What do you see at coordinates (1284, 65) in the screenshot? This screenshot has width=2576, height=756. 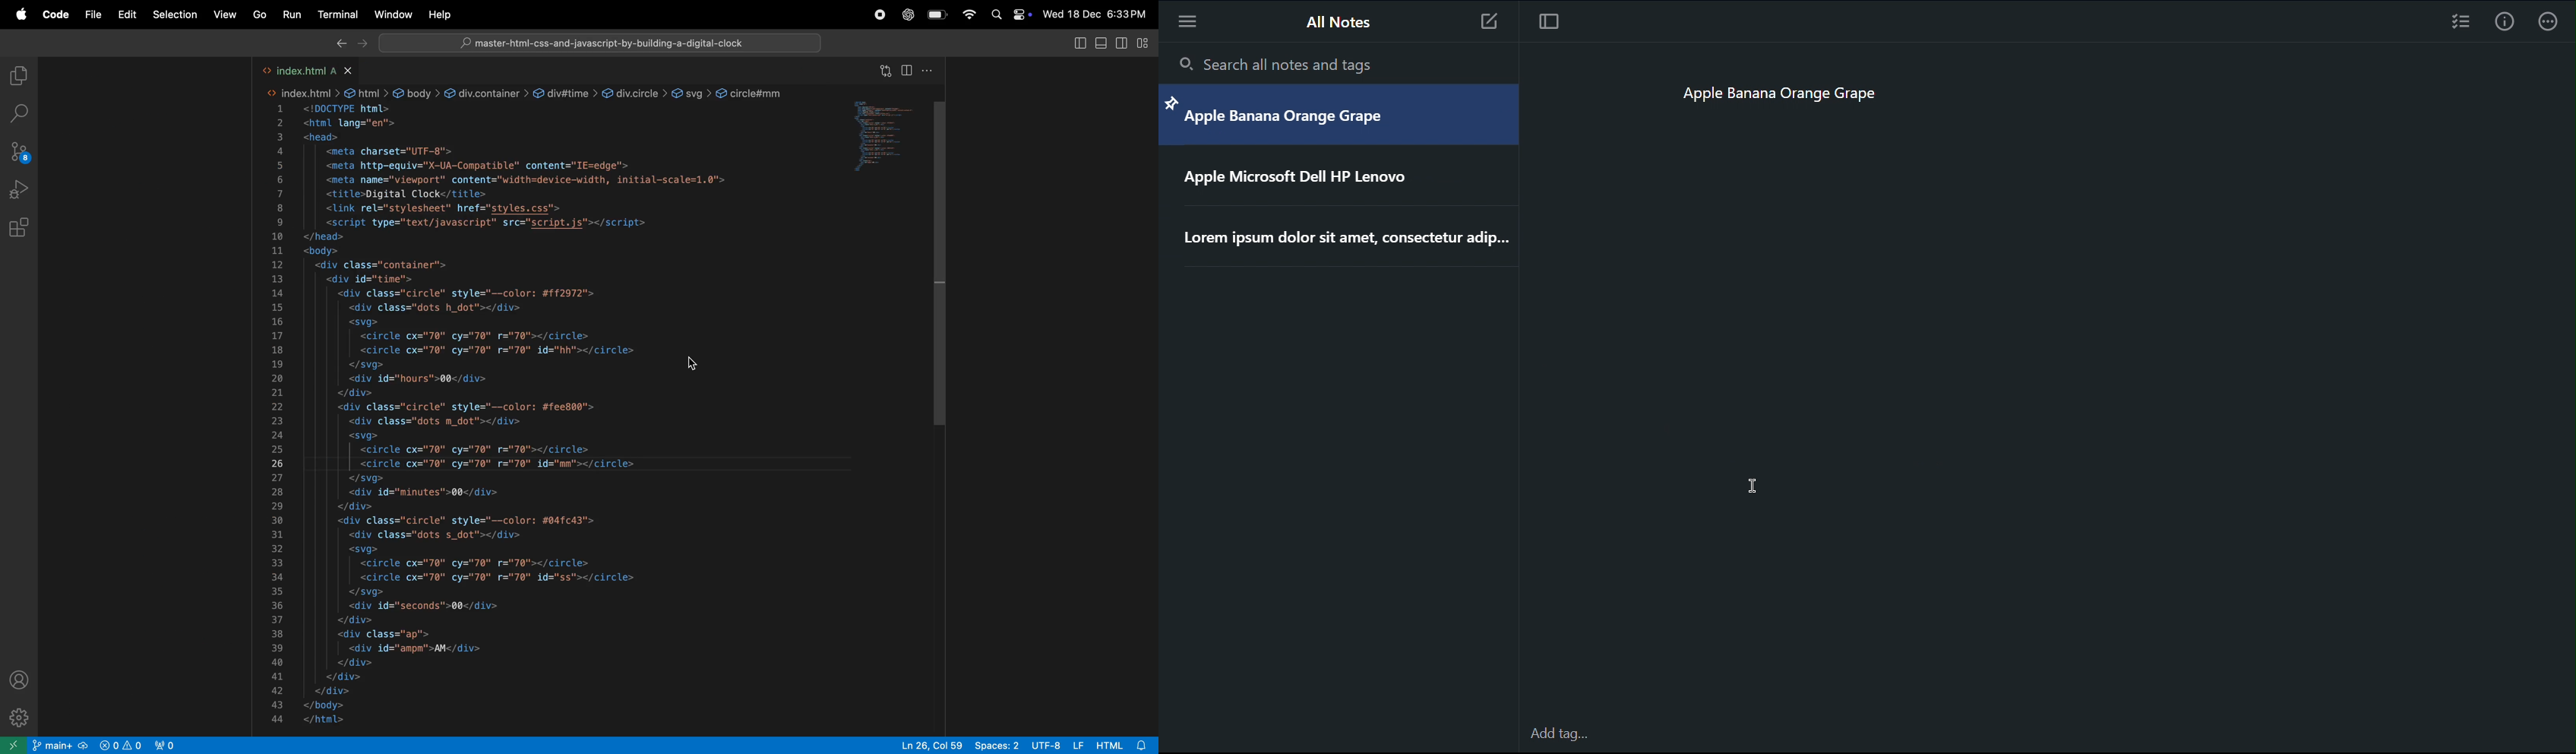 I see `Search all notes and tags0` at bounding box center [1284, 65].